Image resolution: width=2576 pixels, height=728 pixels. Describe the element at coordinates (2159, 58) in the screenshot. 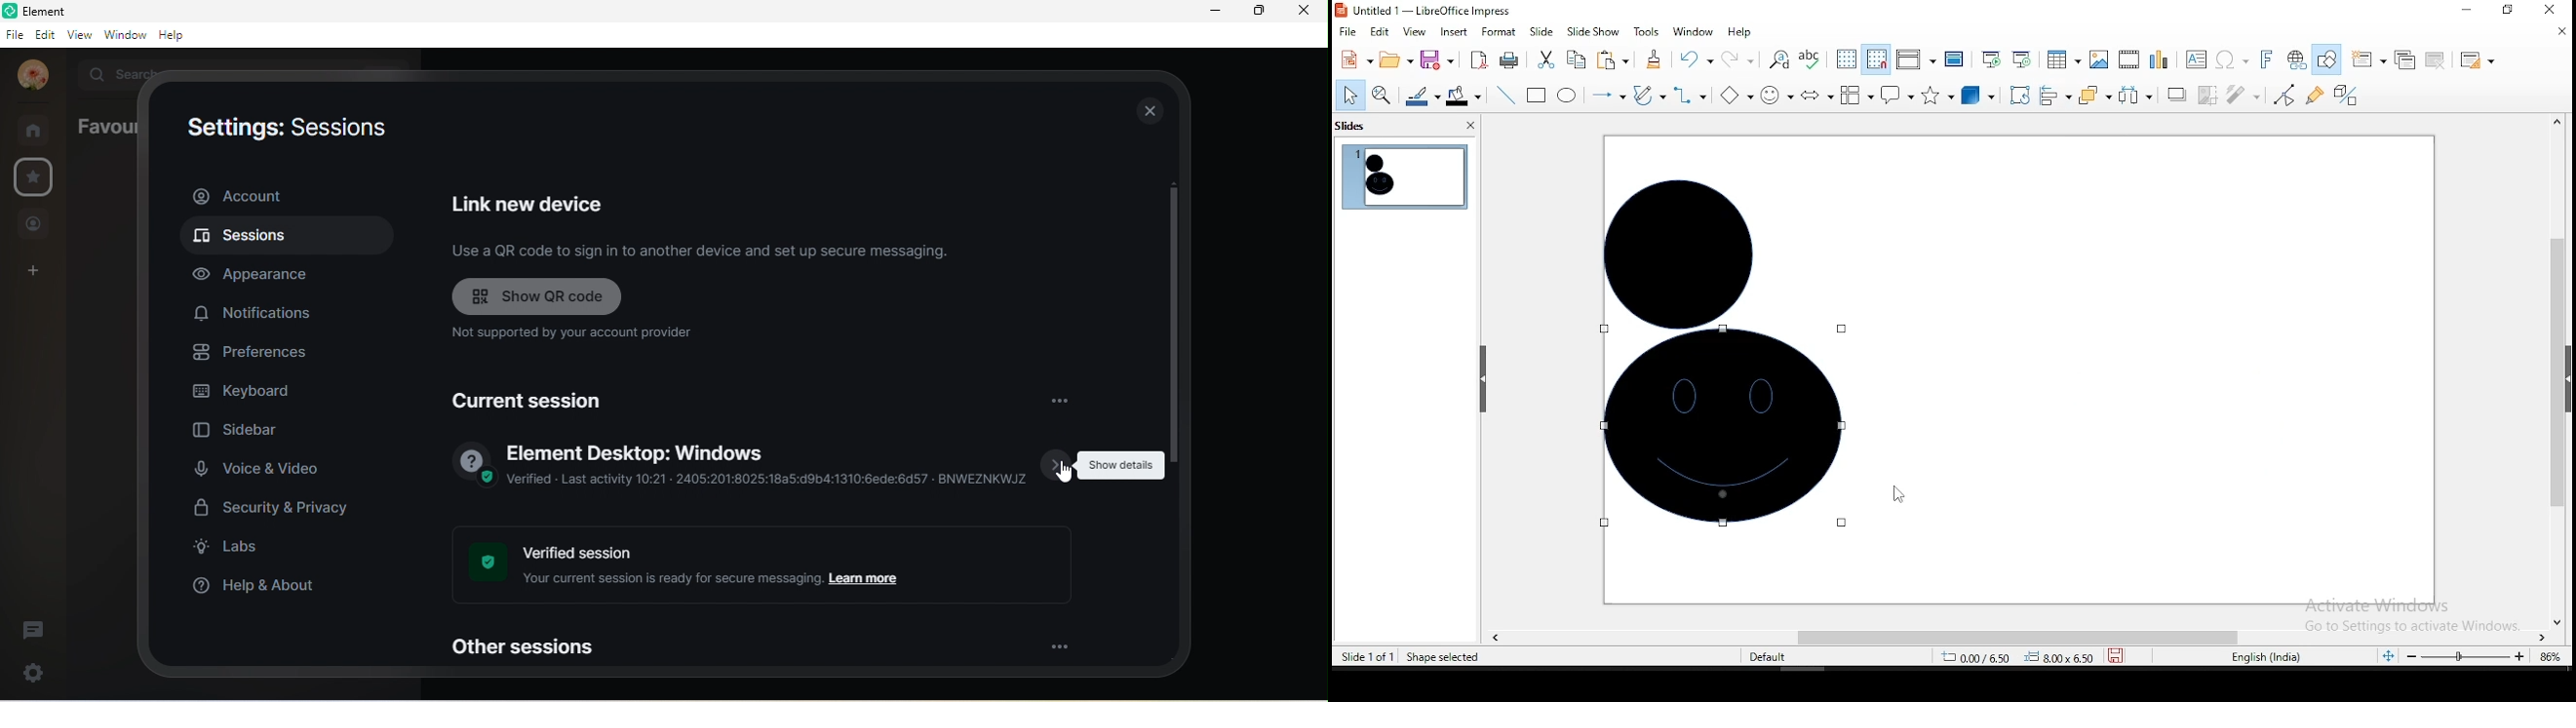

I see `insert chart` at that location.